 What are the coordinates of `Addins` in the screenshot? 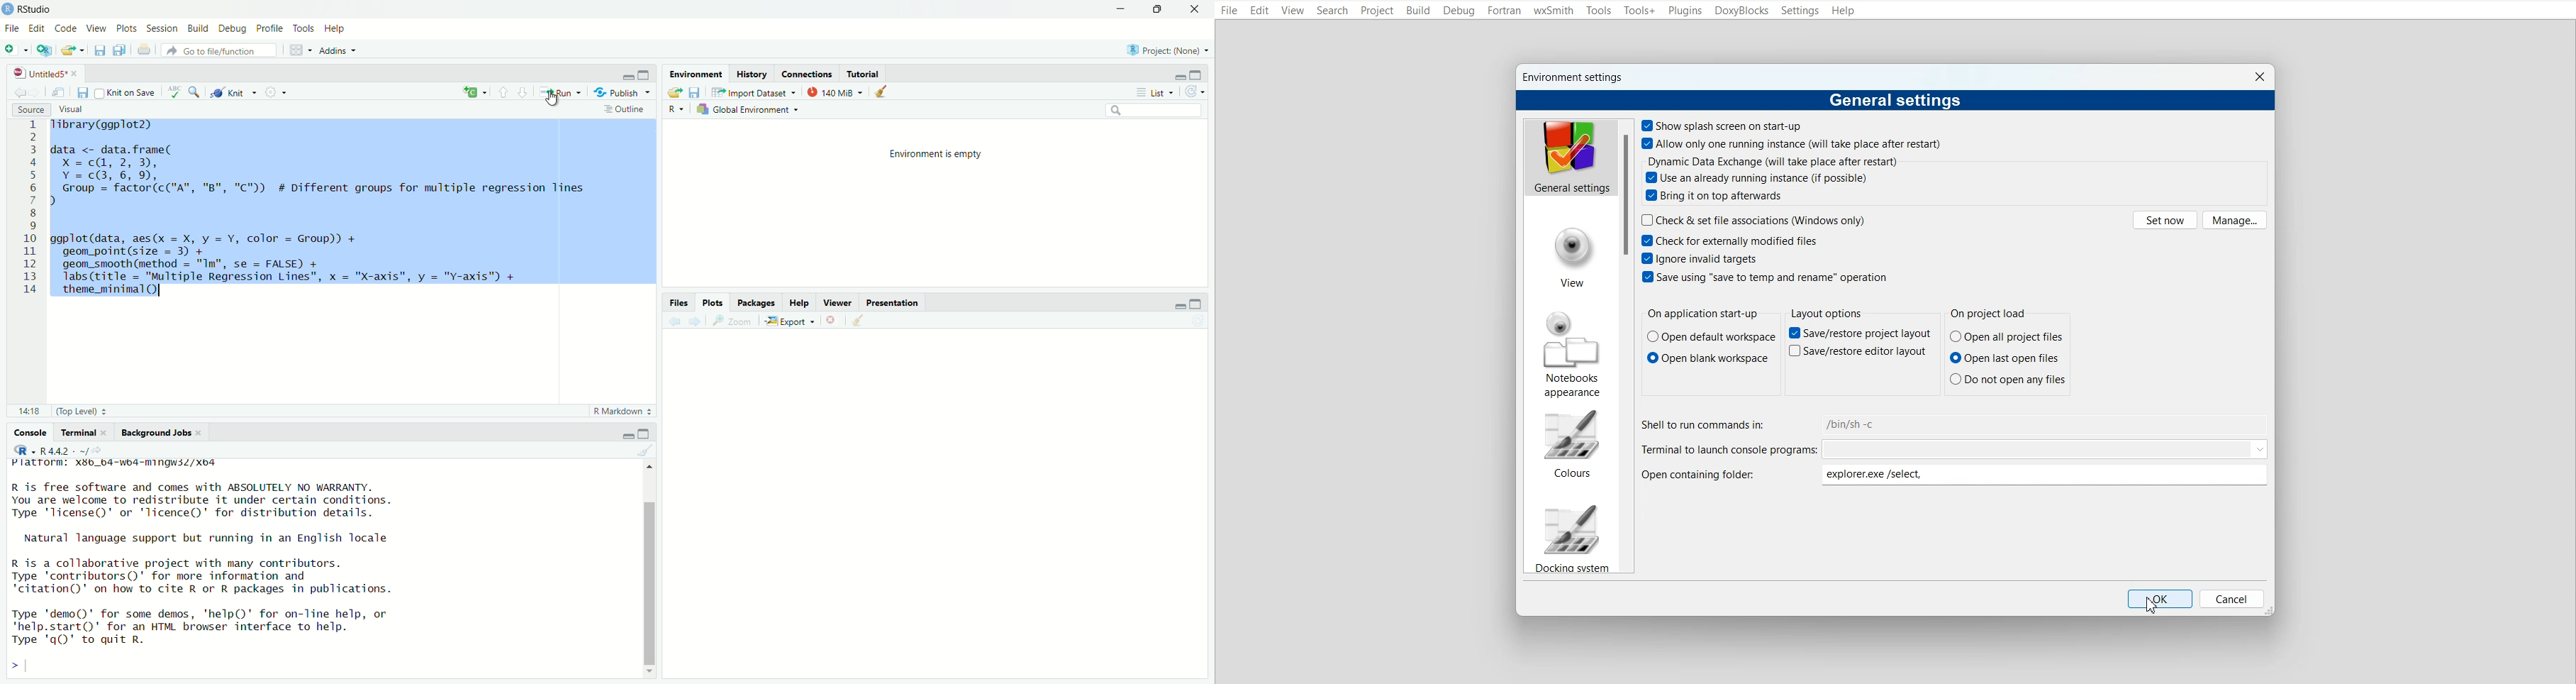 It's located at (340, 49).